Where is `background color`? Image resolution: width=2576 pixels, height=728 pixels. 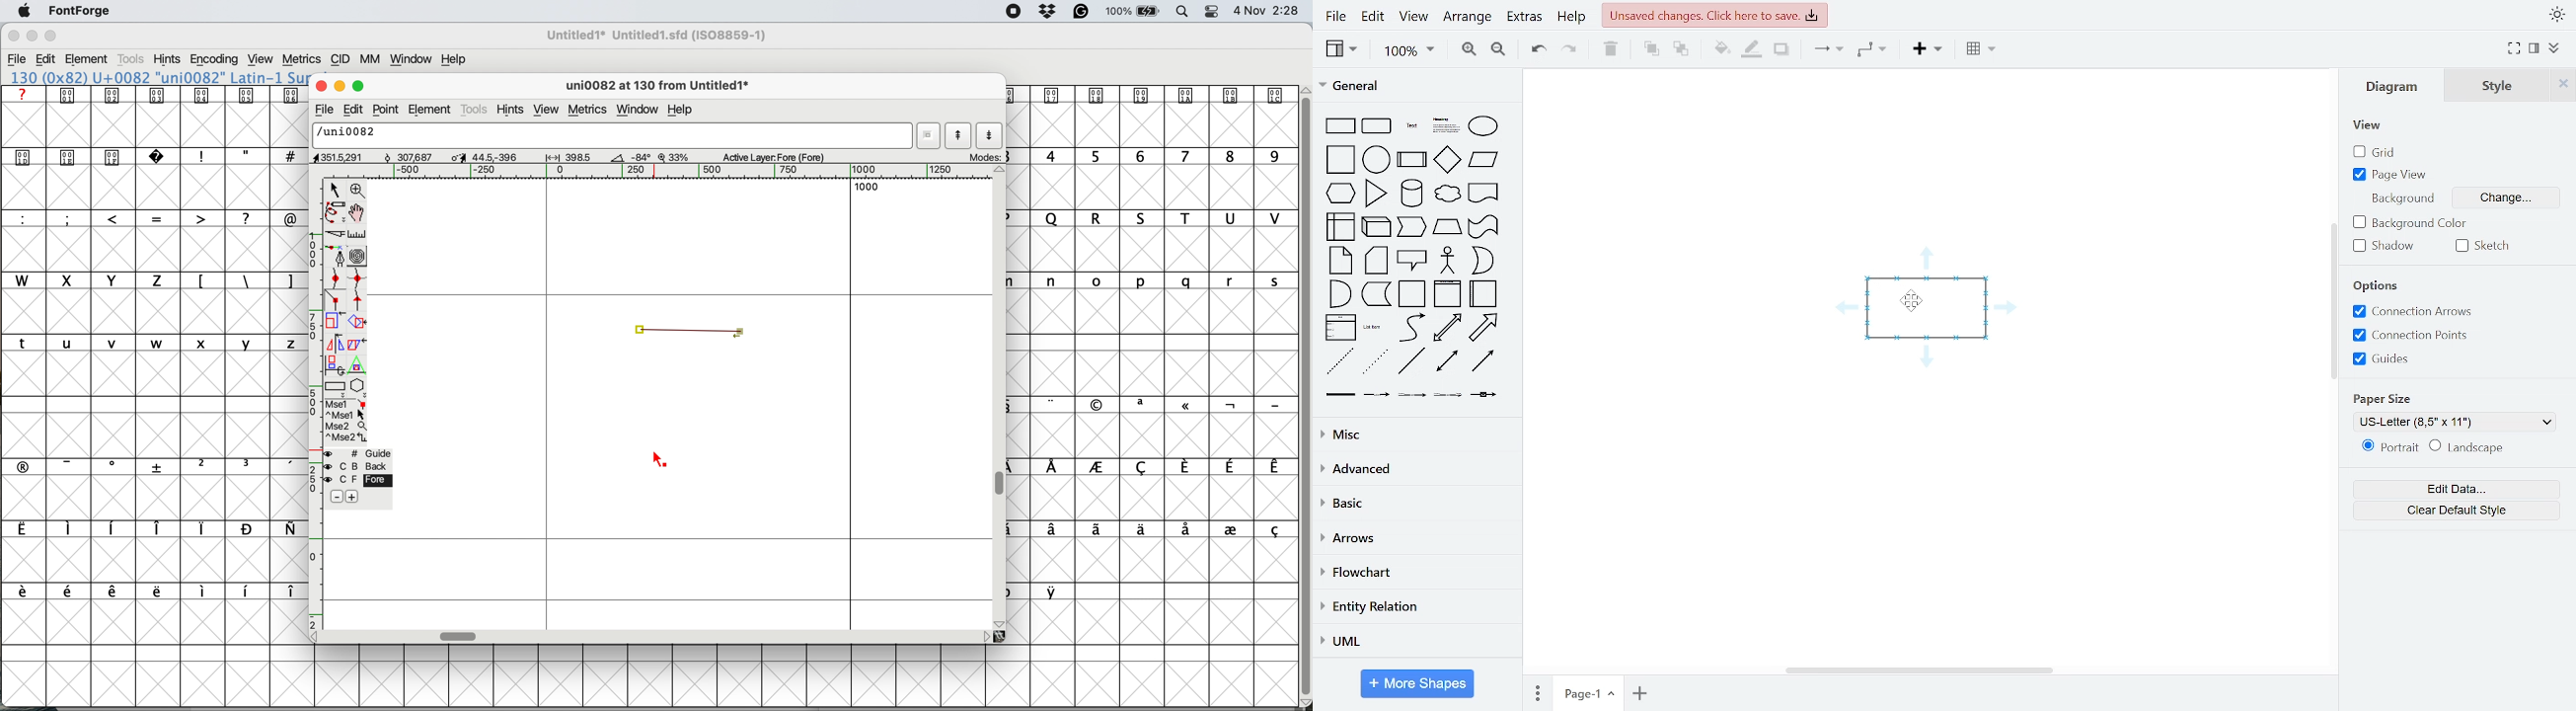 background color is located at coordinates (2416, 224).